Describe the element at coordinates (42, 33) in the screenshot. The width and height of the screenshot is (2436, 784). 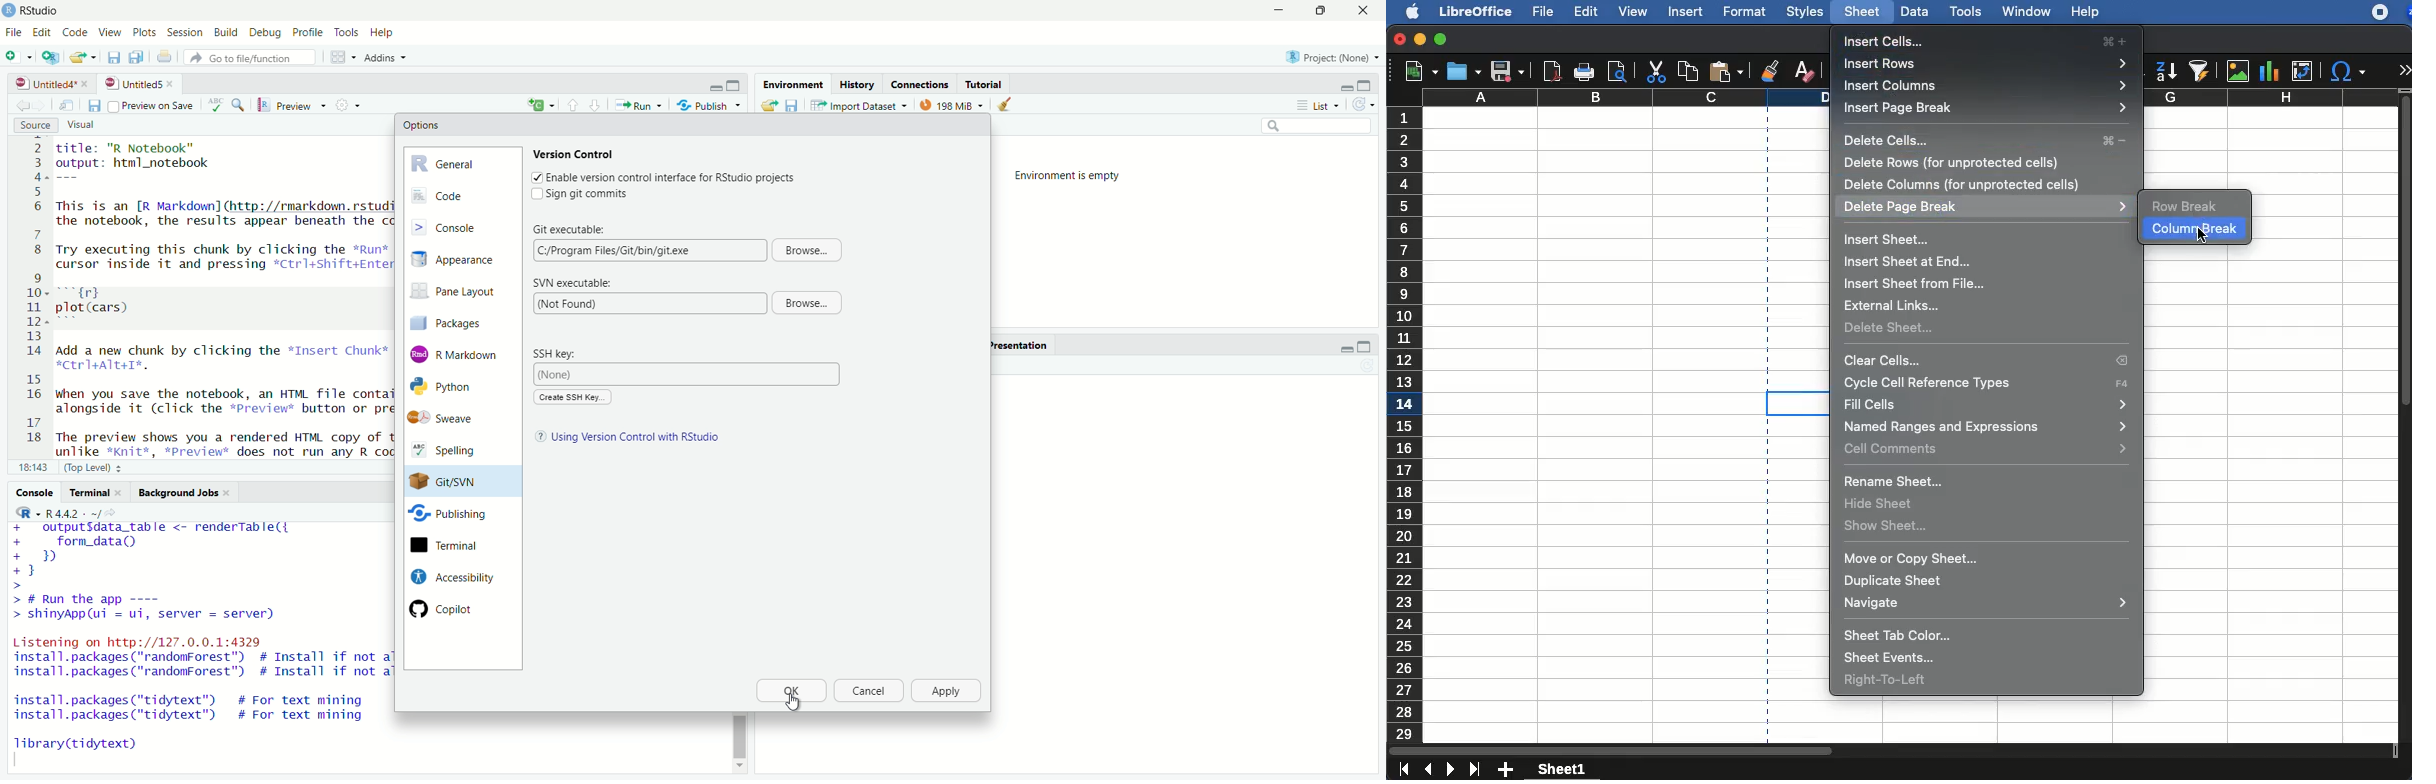
I see `Edit` at that location.